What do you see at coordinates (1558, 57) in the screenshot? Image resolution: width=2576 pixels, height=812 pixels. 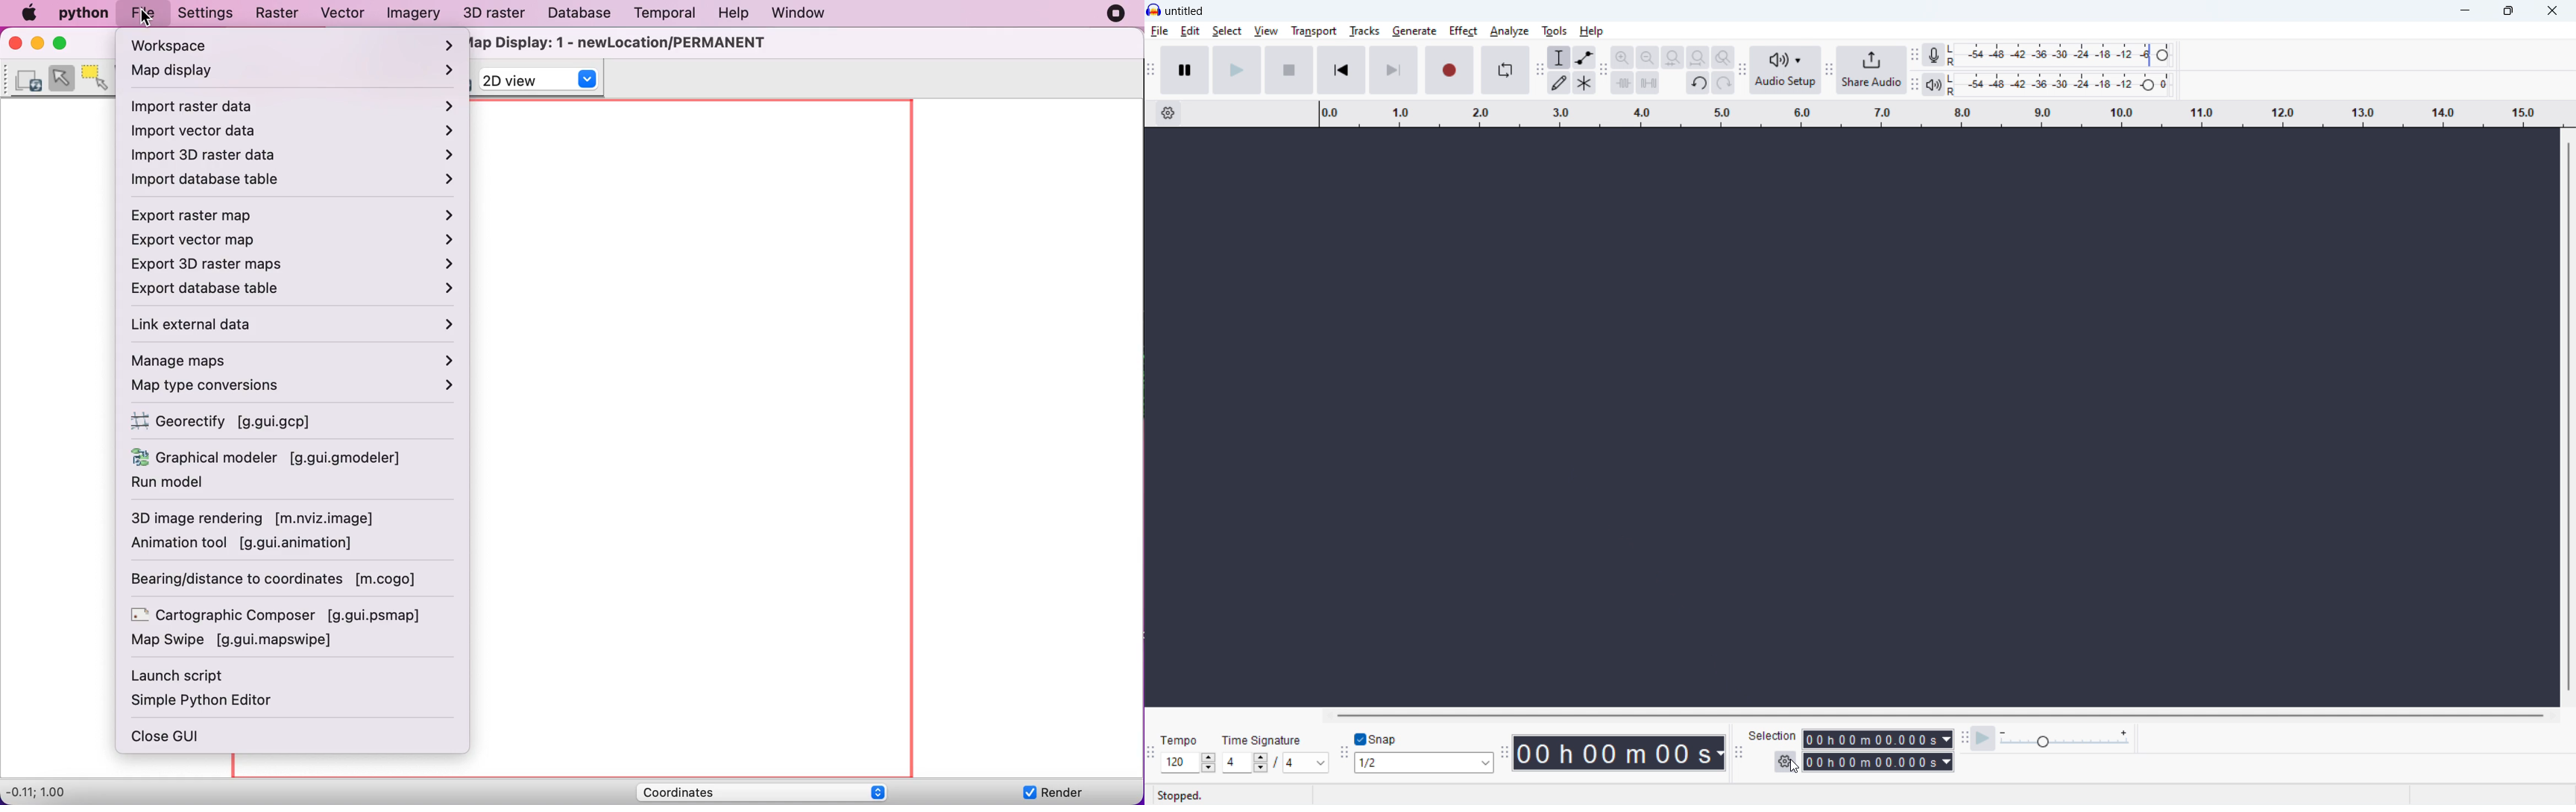 I see `selection tool` at bounding box center [1558, 57].